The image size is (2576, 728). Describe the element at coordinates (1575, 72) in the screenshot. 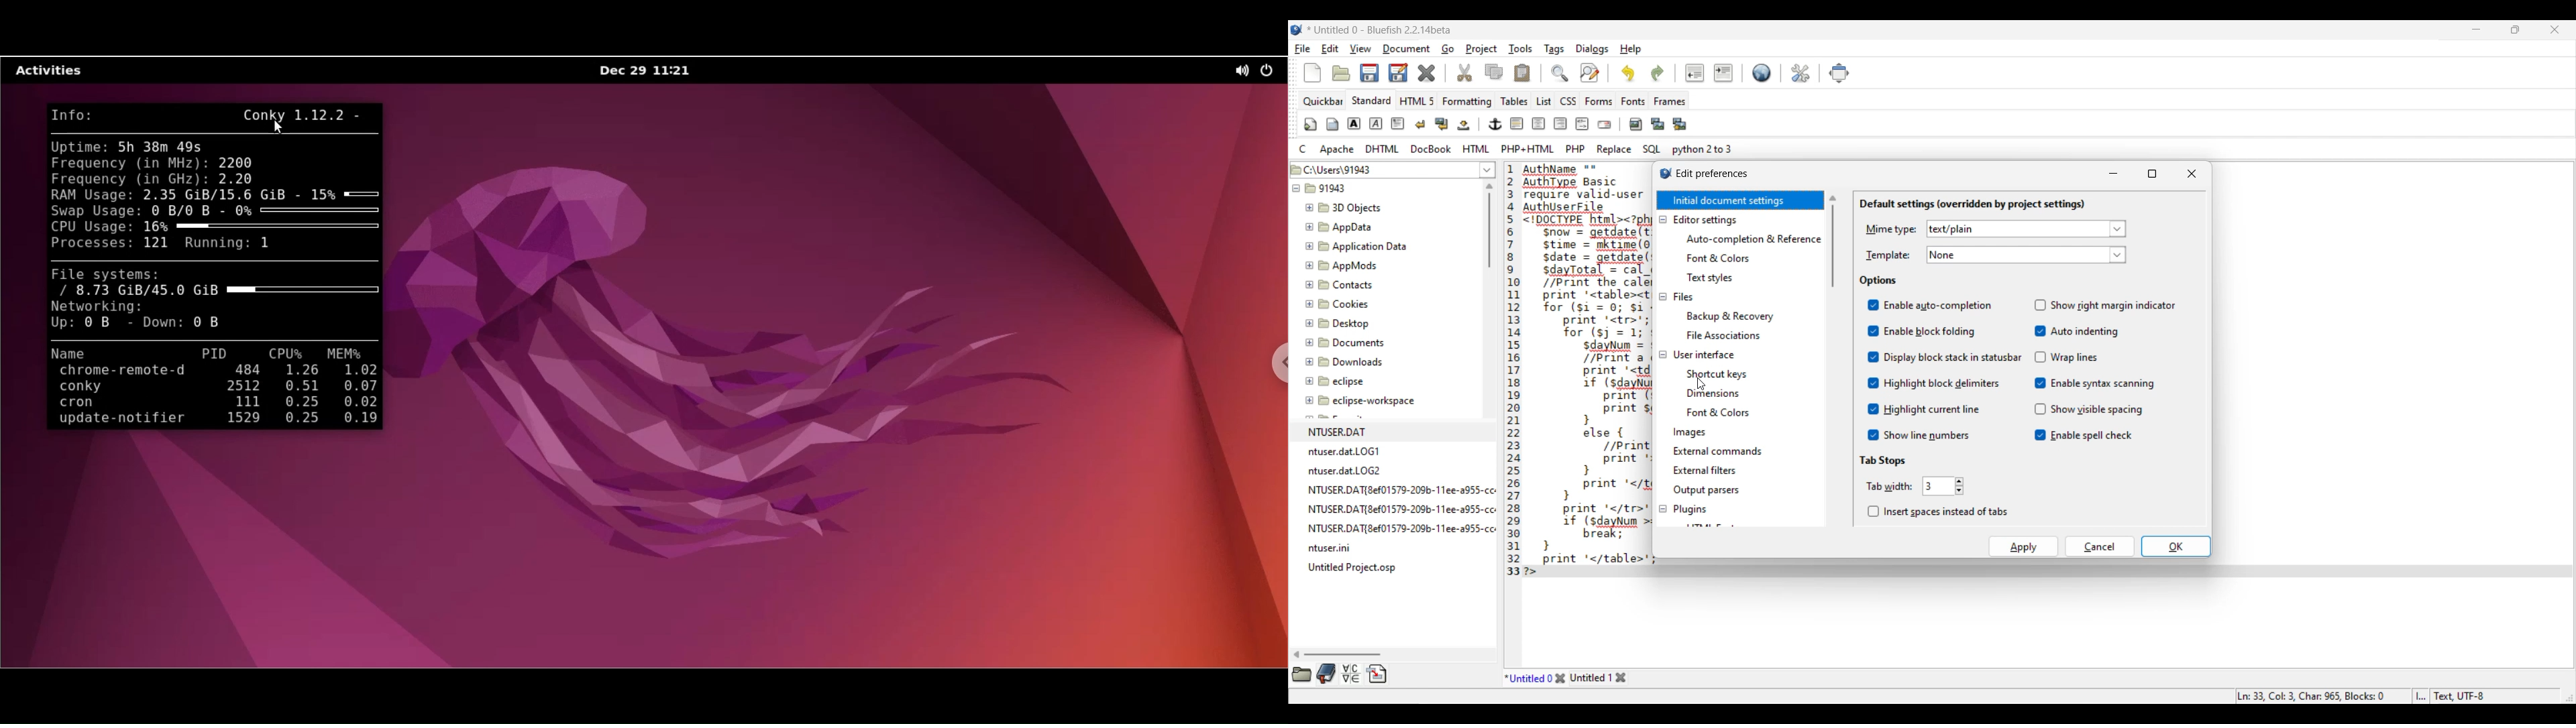

I see `Search and find` at that location.